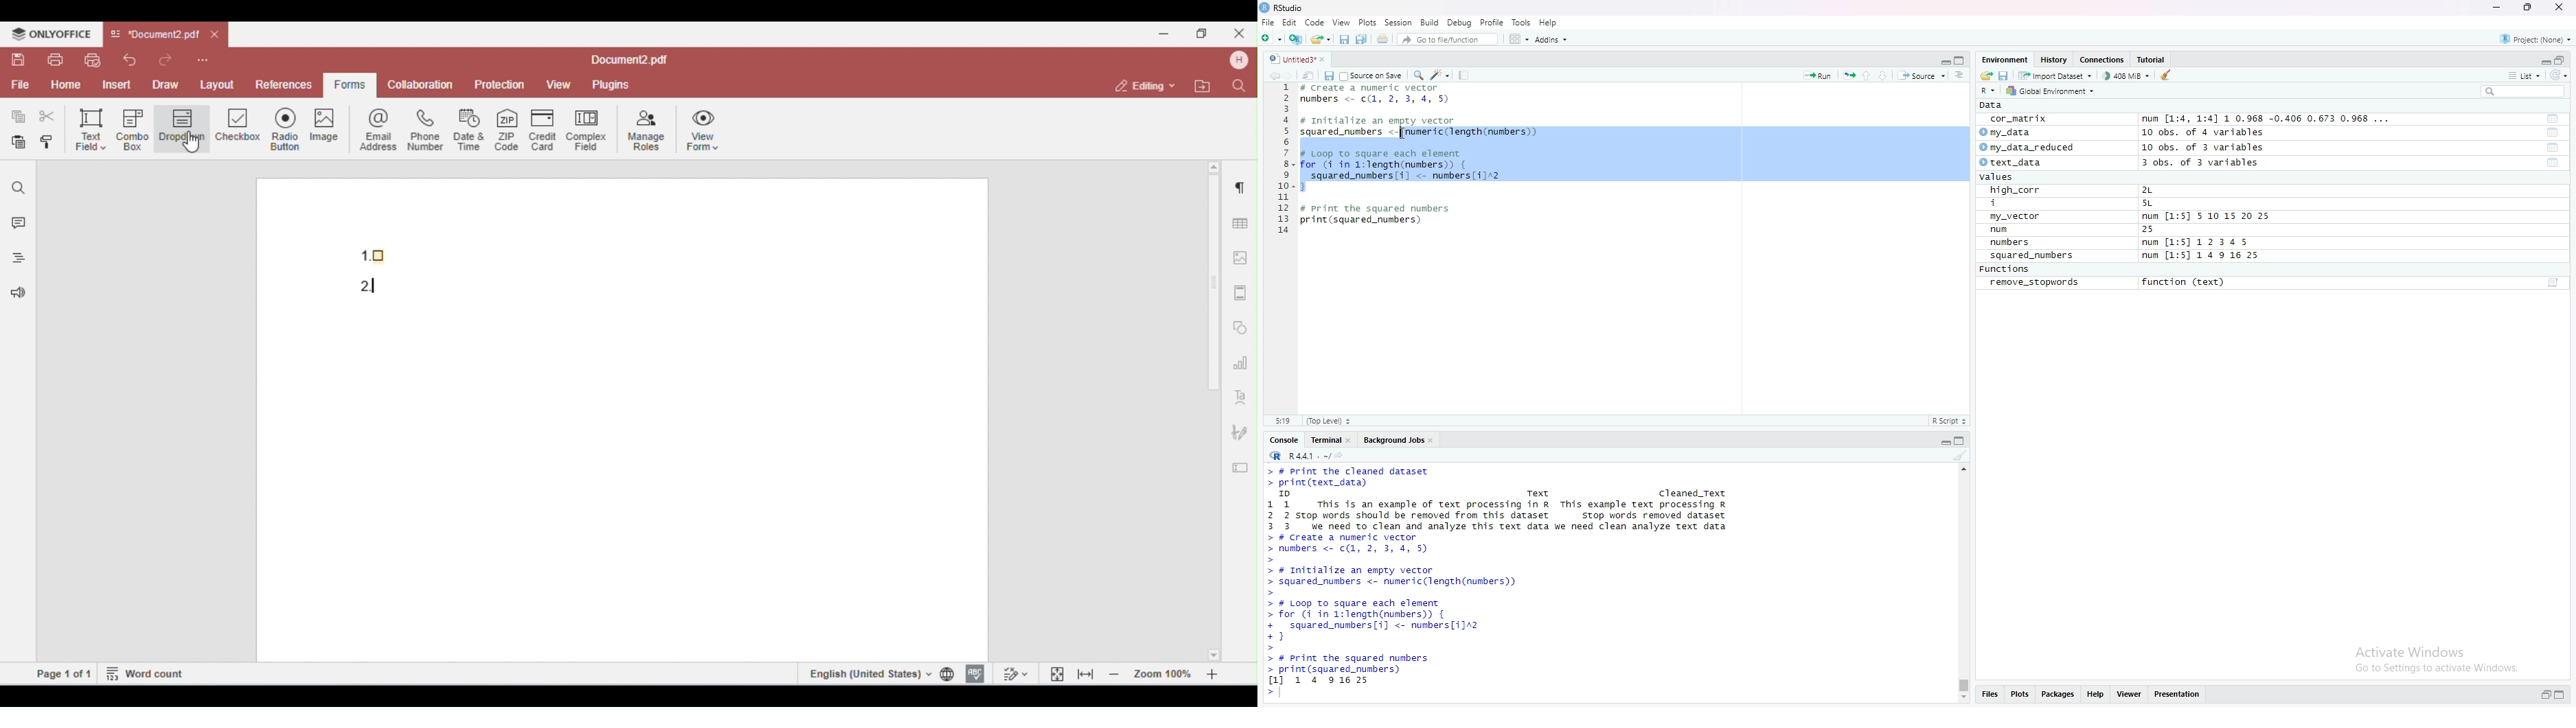 This screenshot has height=728, width=2576. What do you see at coordinates (2268, 119) in the screenshot?
I see `num [1:4, 1:4] 1 0.968 -0.406 0.673 0.968 ...` at bounding box center [2268, 119].